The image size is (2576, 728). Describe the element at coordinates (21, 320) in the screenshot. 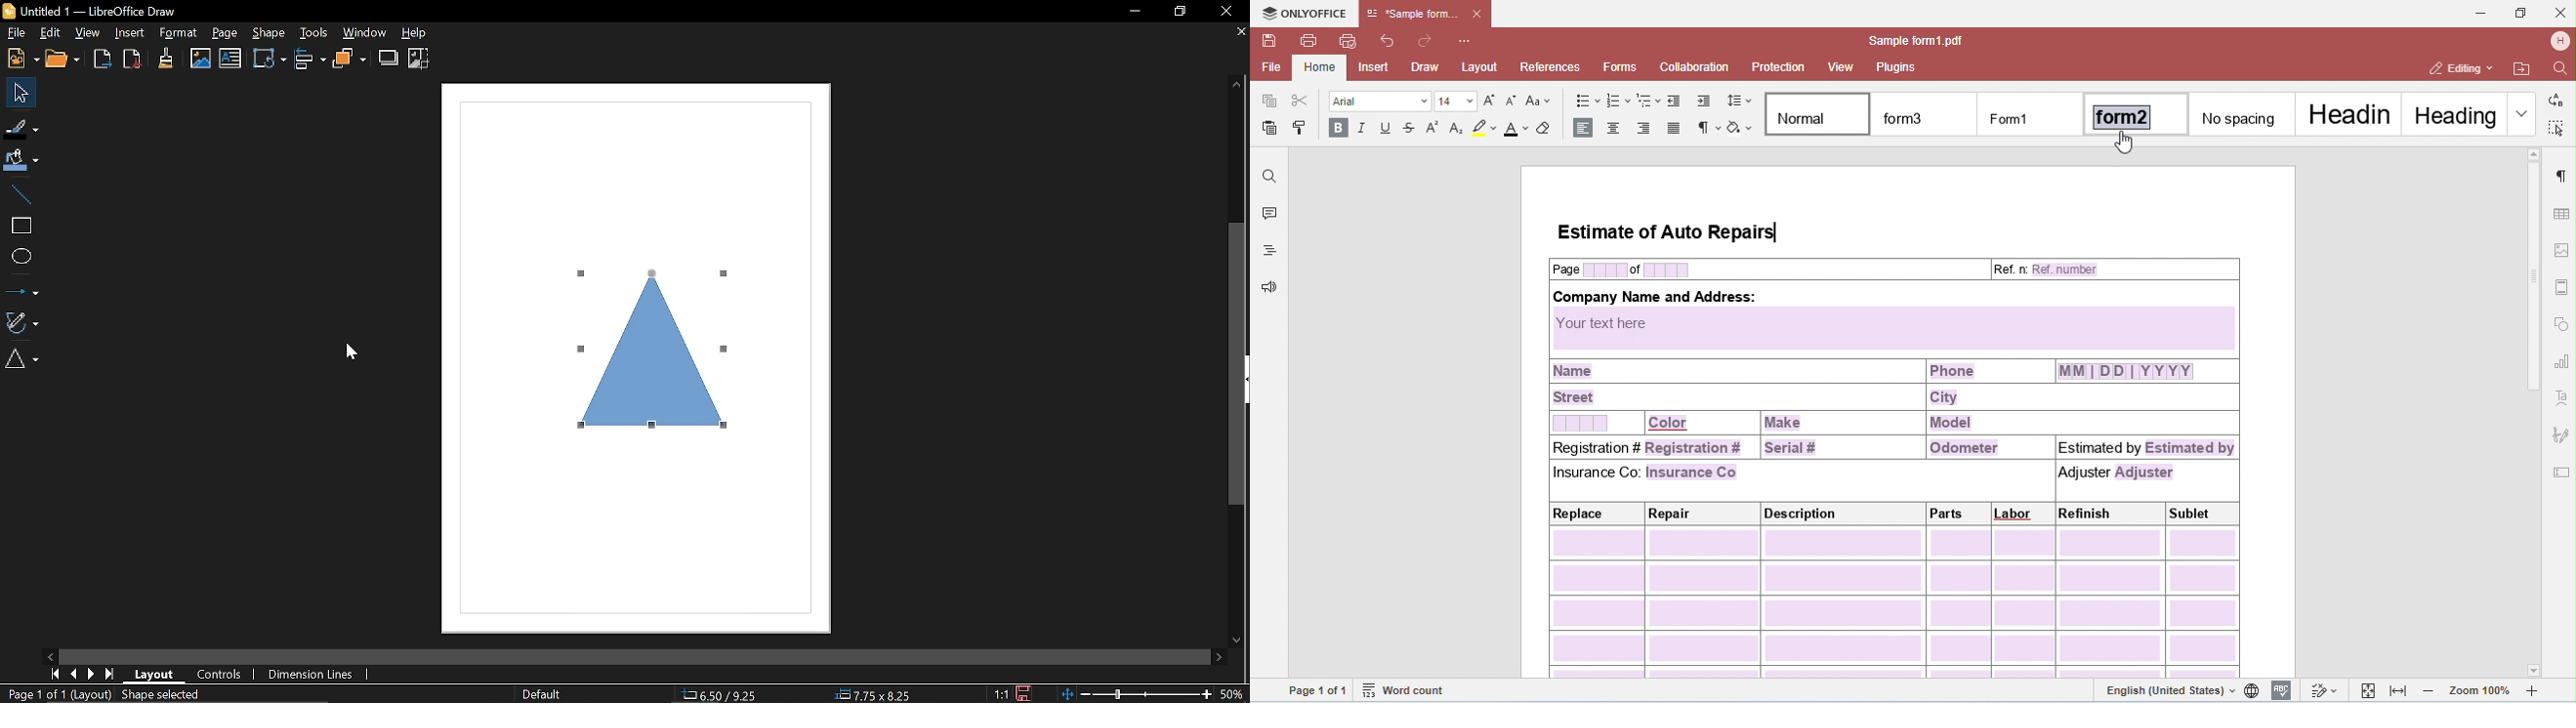

I see `Curves and polygons` at that location.